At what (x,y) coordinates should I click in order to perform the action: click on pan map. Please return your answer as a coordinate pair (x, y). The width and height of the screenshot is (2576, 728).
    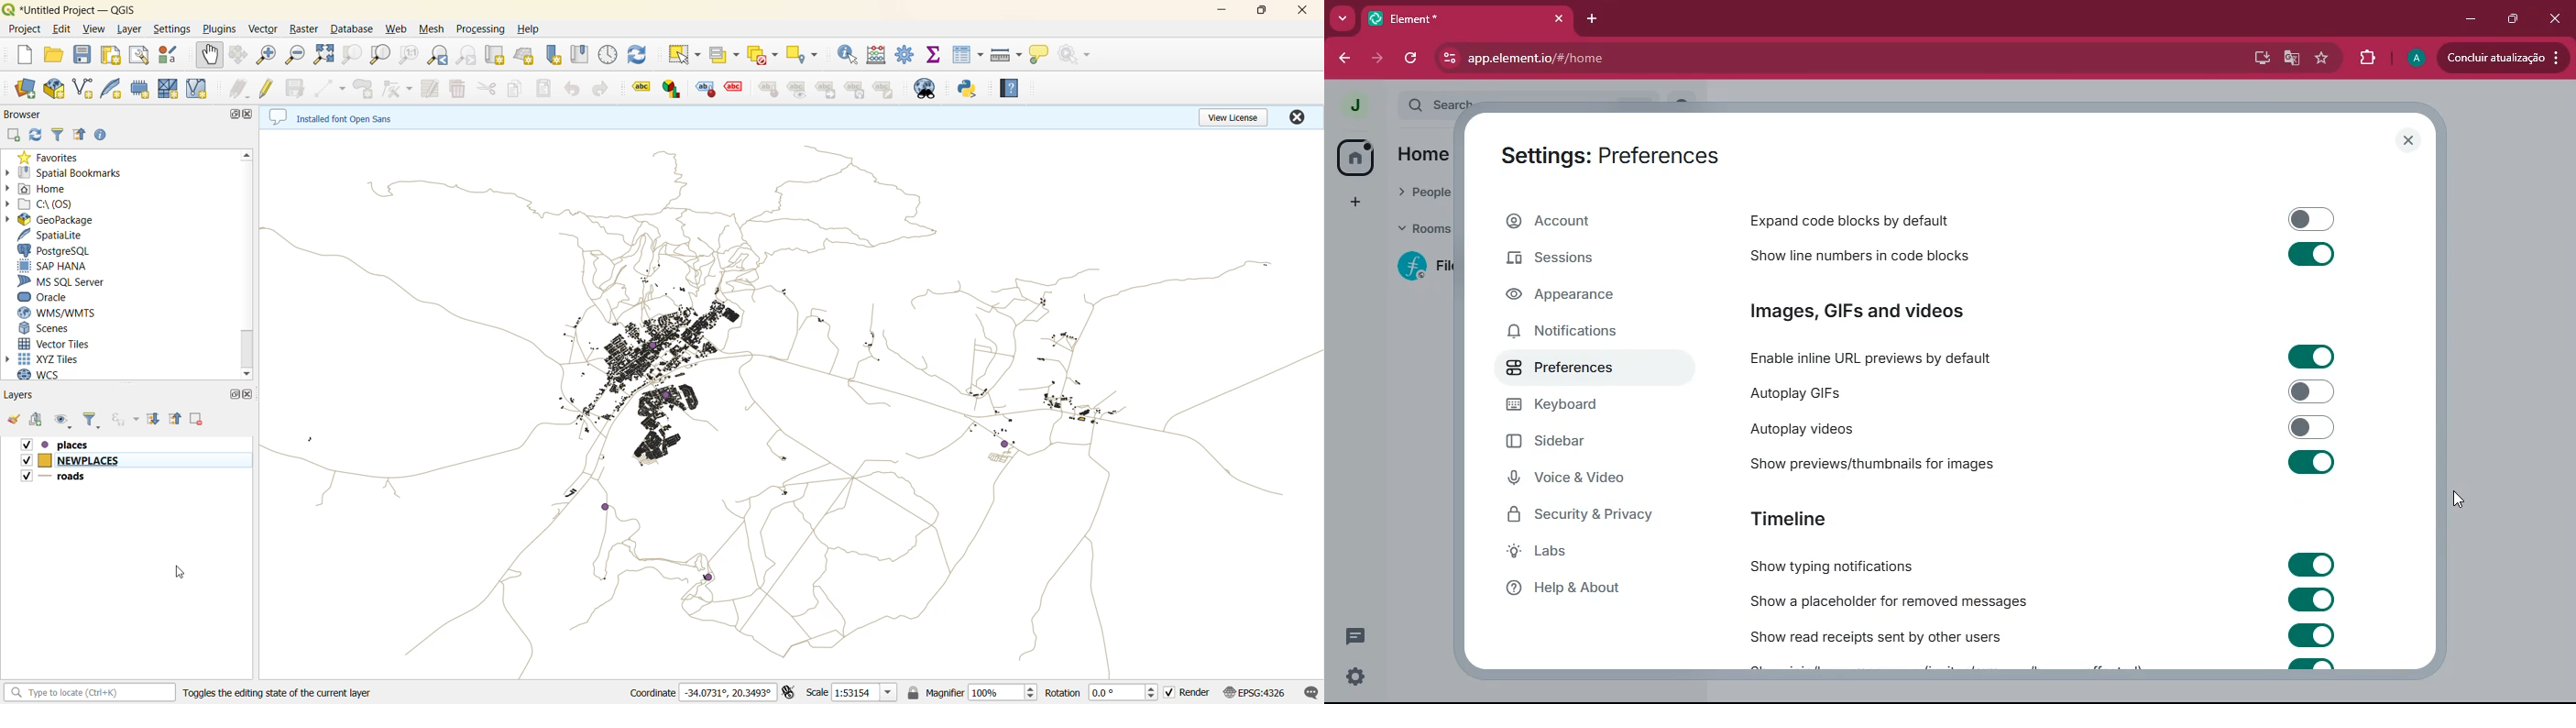
    Looking at the image, I should click on (209, 57).